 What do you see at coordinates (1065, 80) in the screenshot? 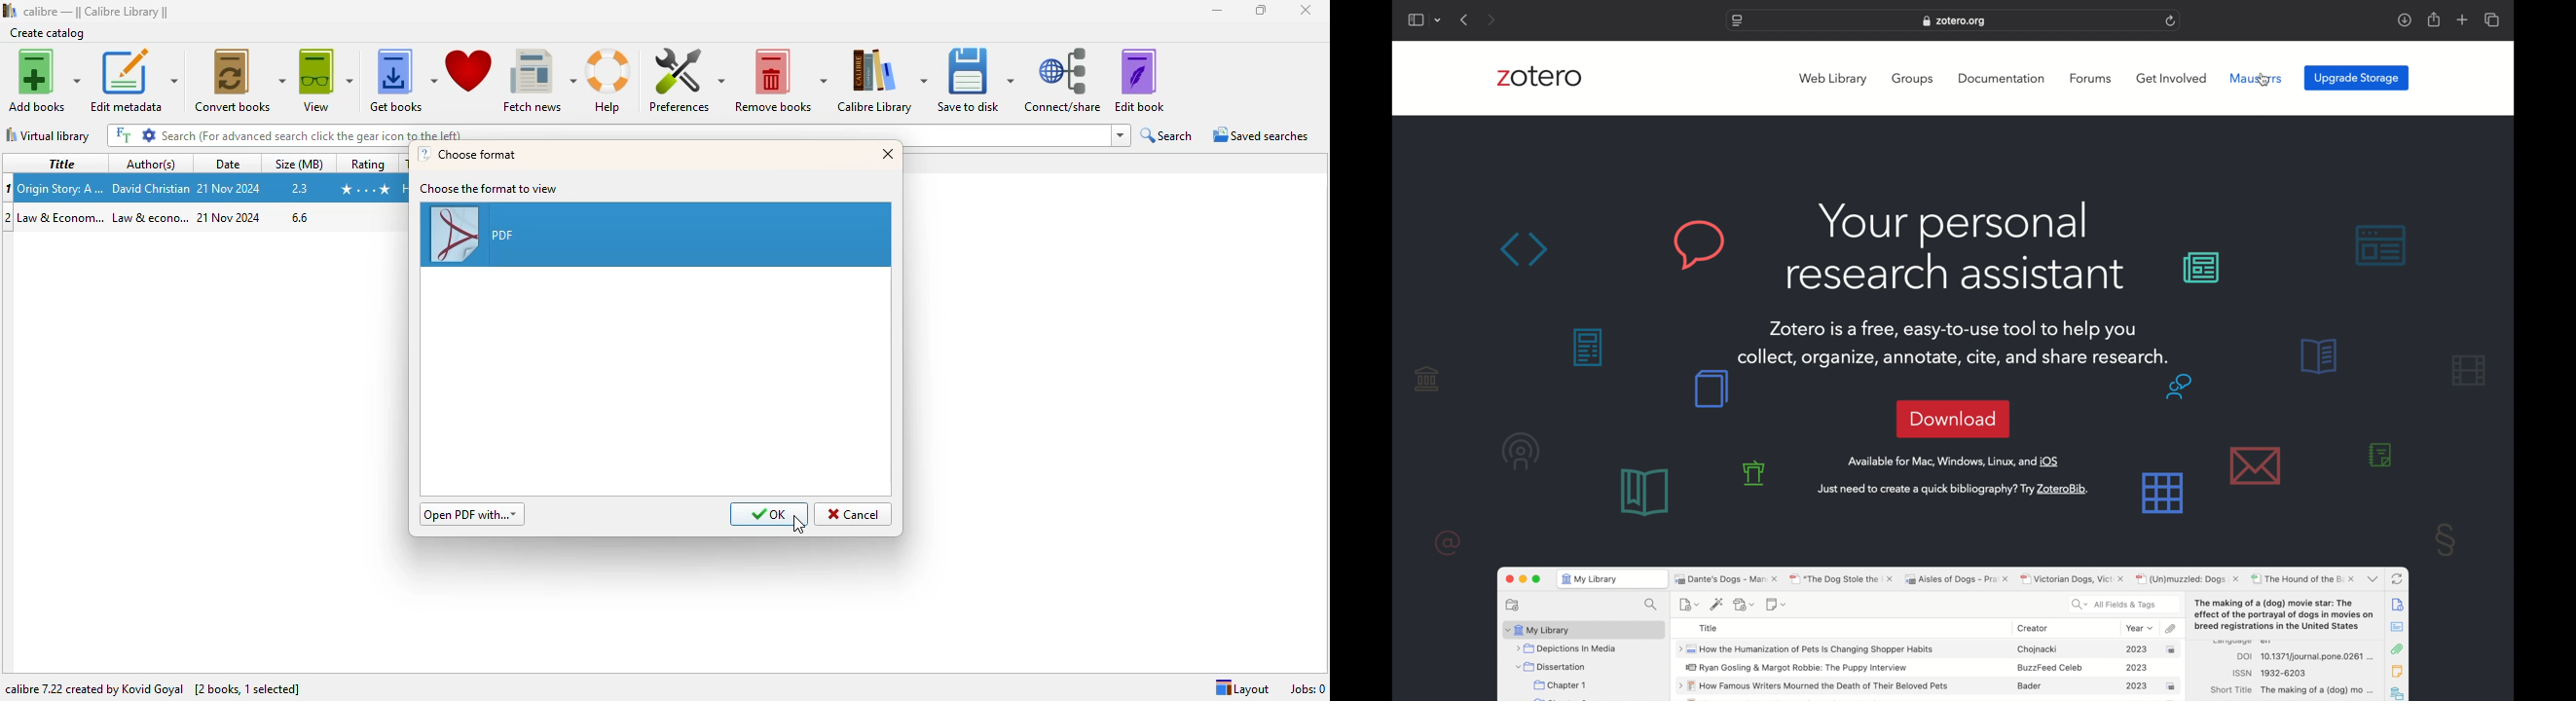
I see `connect/share` at bounding box center [1065, 80].